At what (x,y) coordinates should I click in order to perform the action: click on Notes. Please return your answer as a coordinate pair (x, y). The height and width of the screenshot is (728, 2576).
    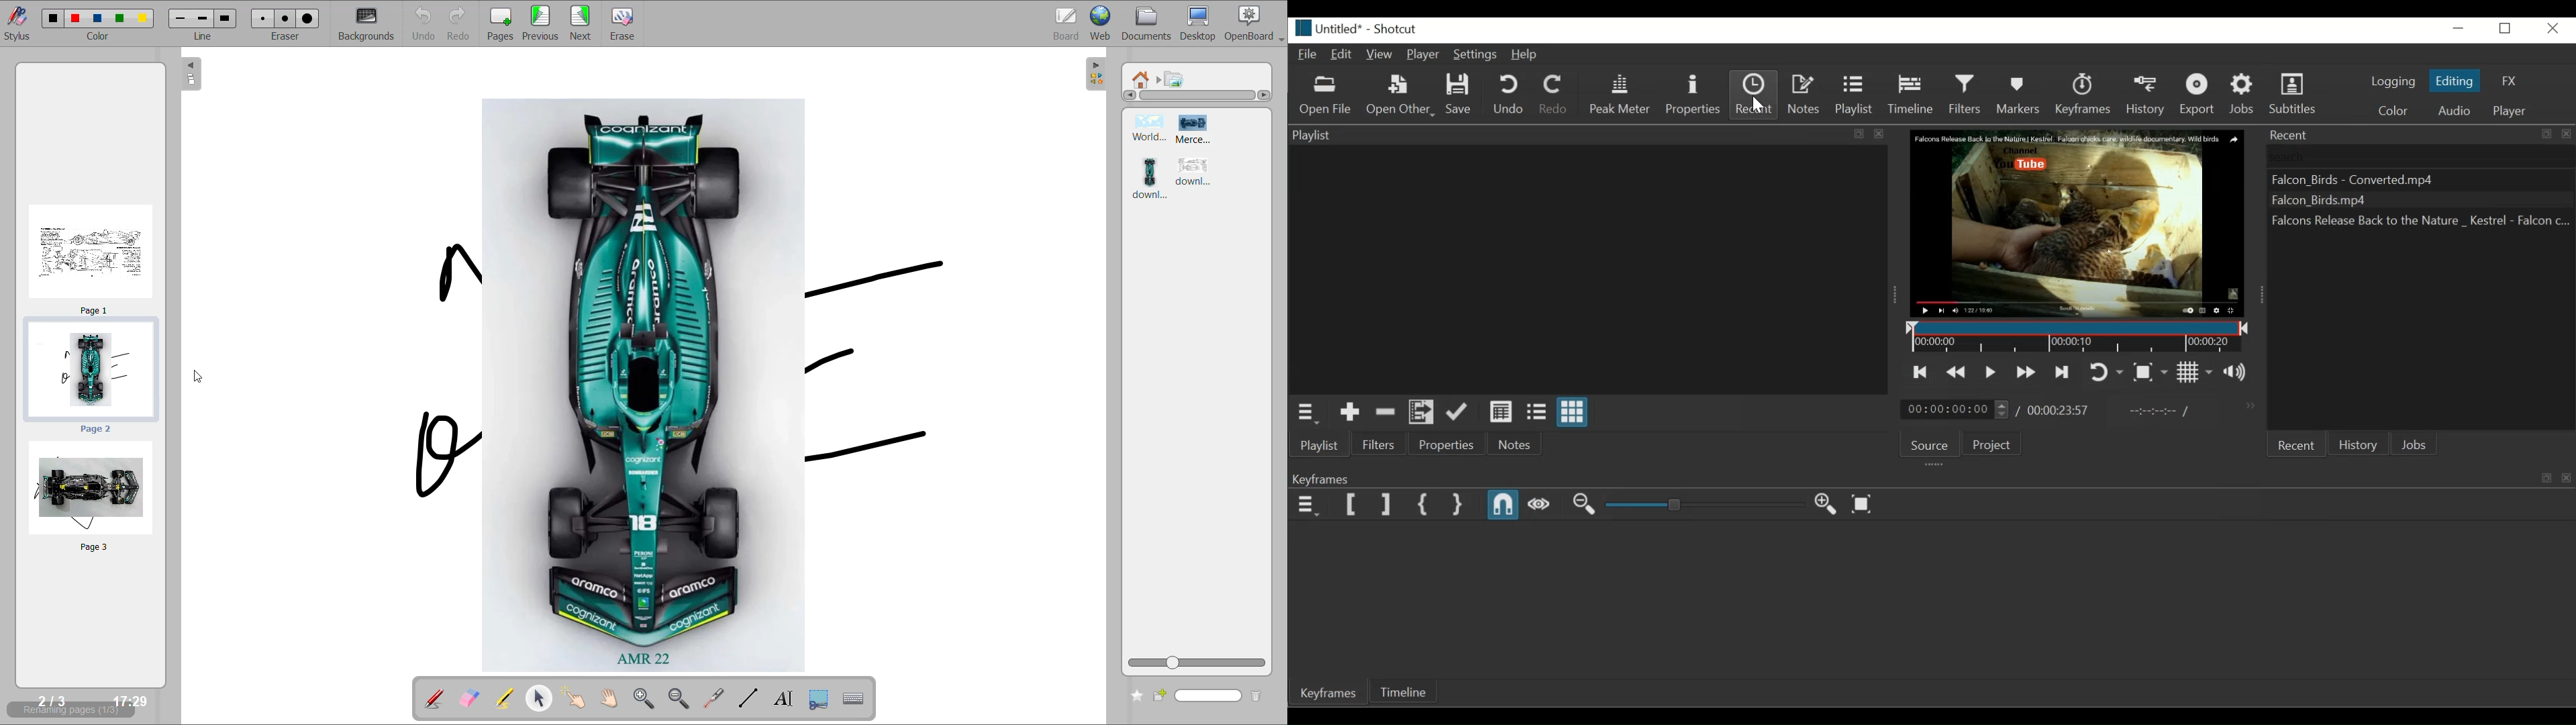
    Looking at the image, I should click on (1805, 93).